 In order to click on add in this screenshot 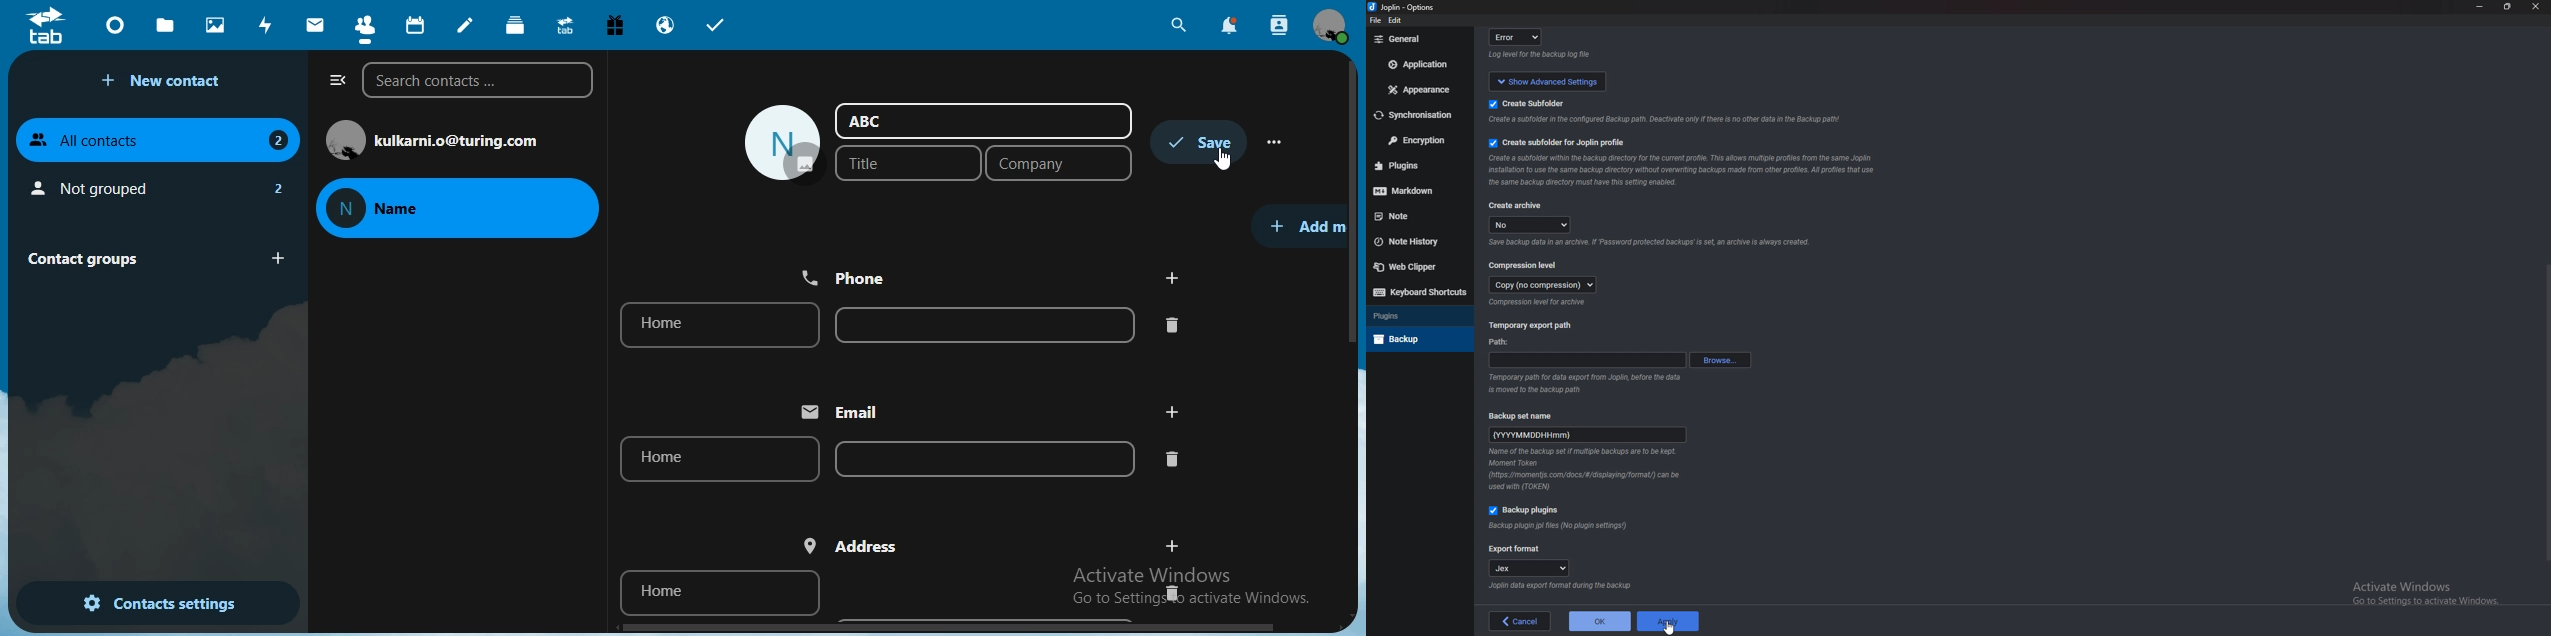, I will do `click(1173, 544)`.